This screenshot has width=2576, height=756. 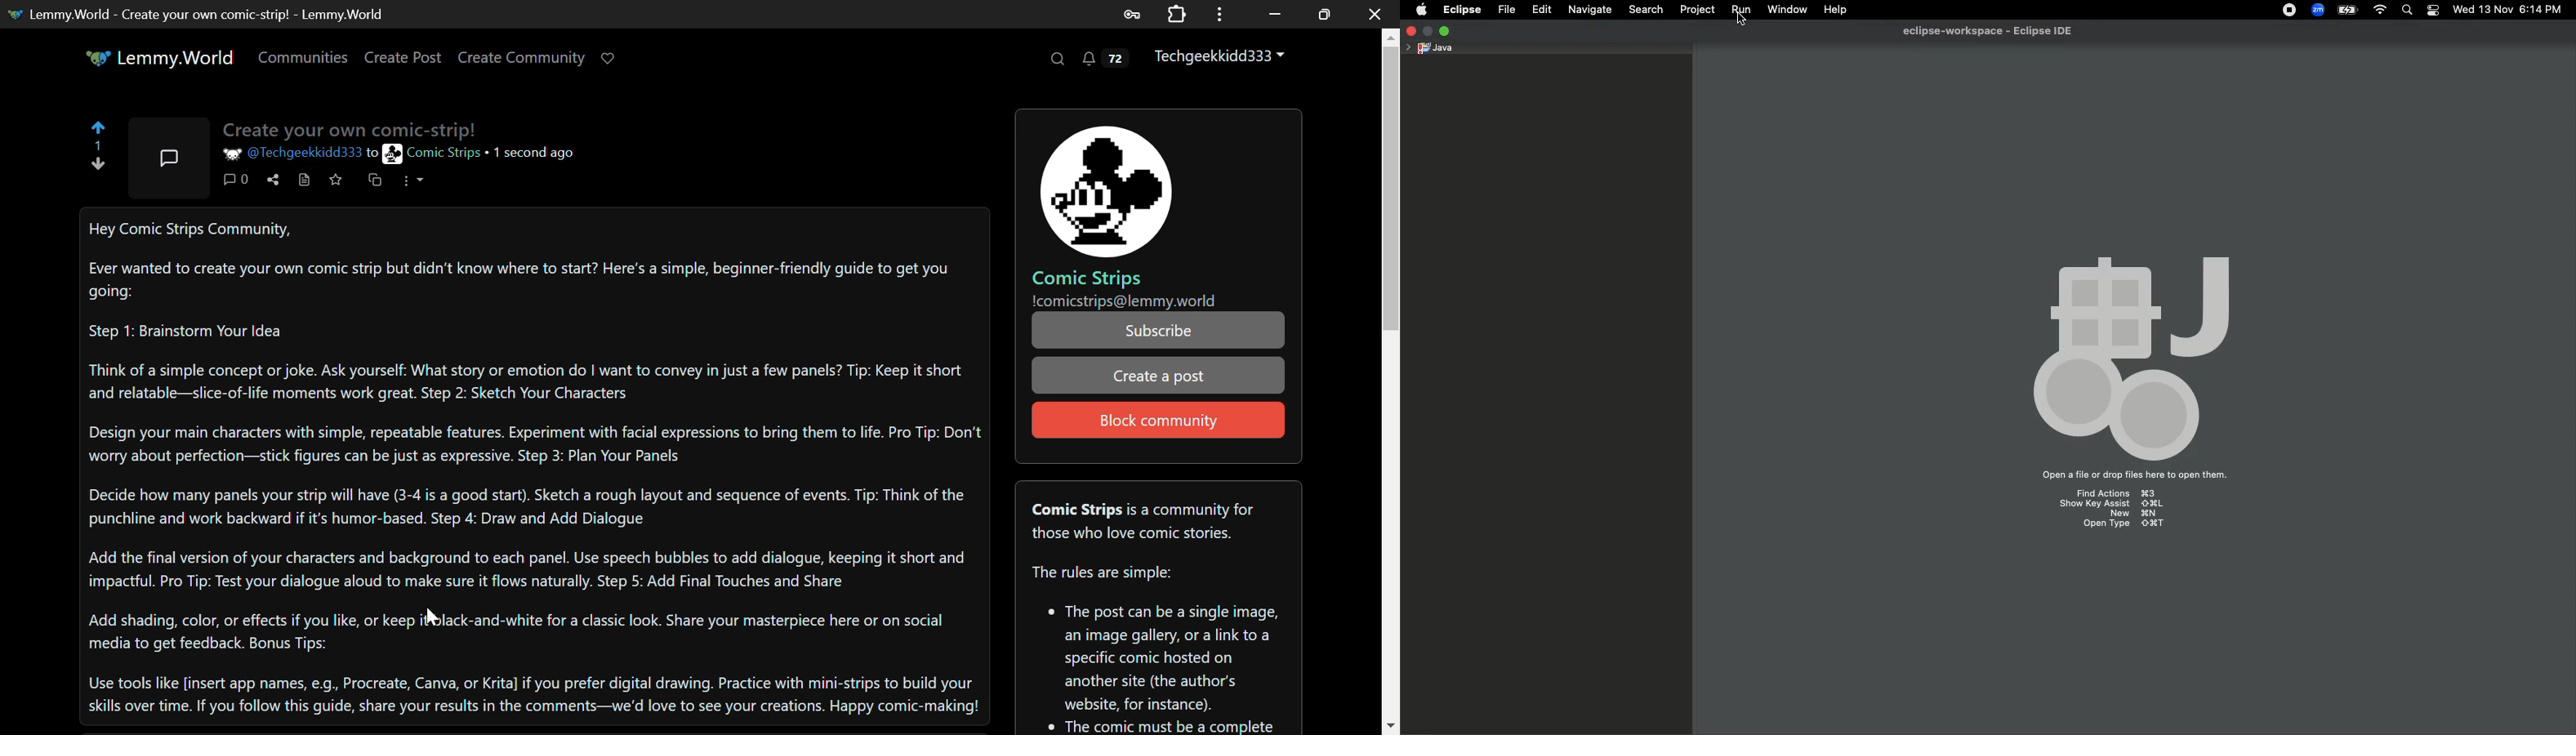 What do you see at coordinates (1740, 21) in the screenshot?
I see `cursor` at bounding box center [1740, 21].